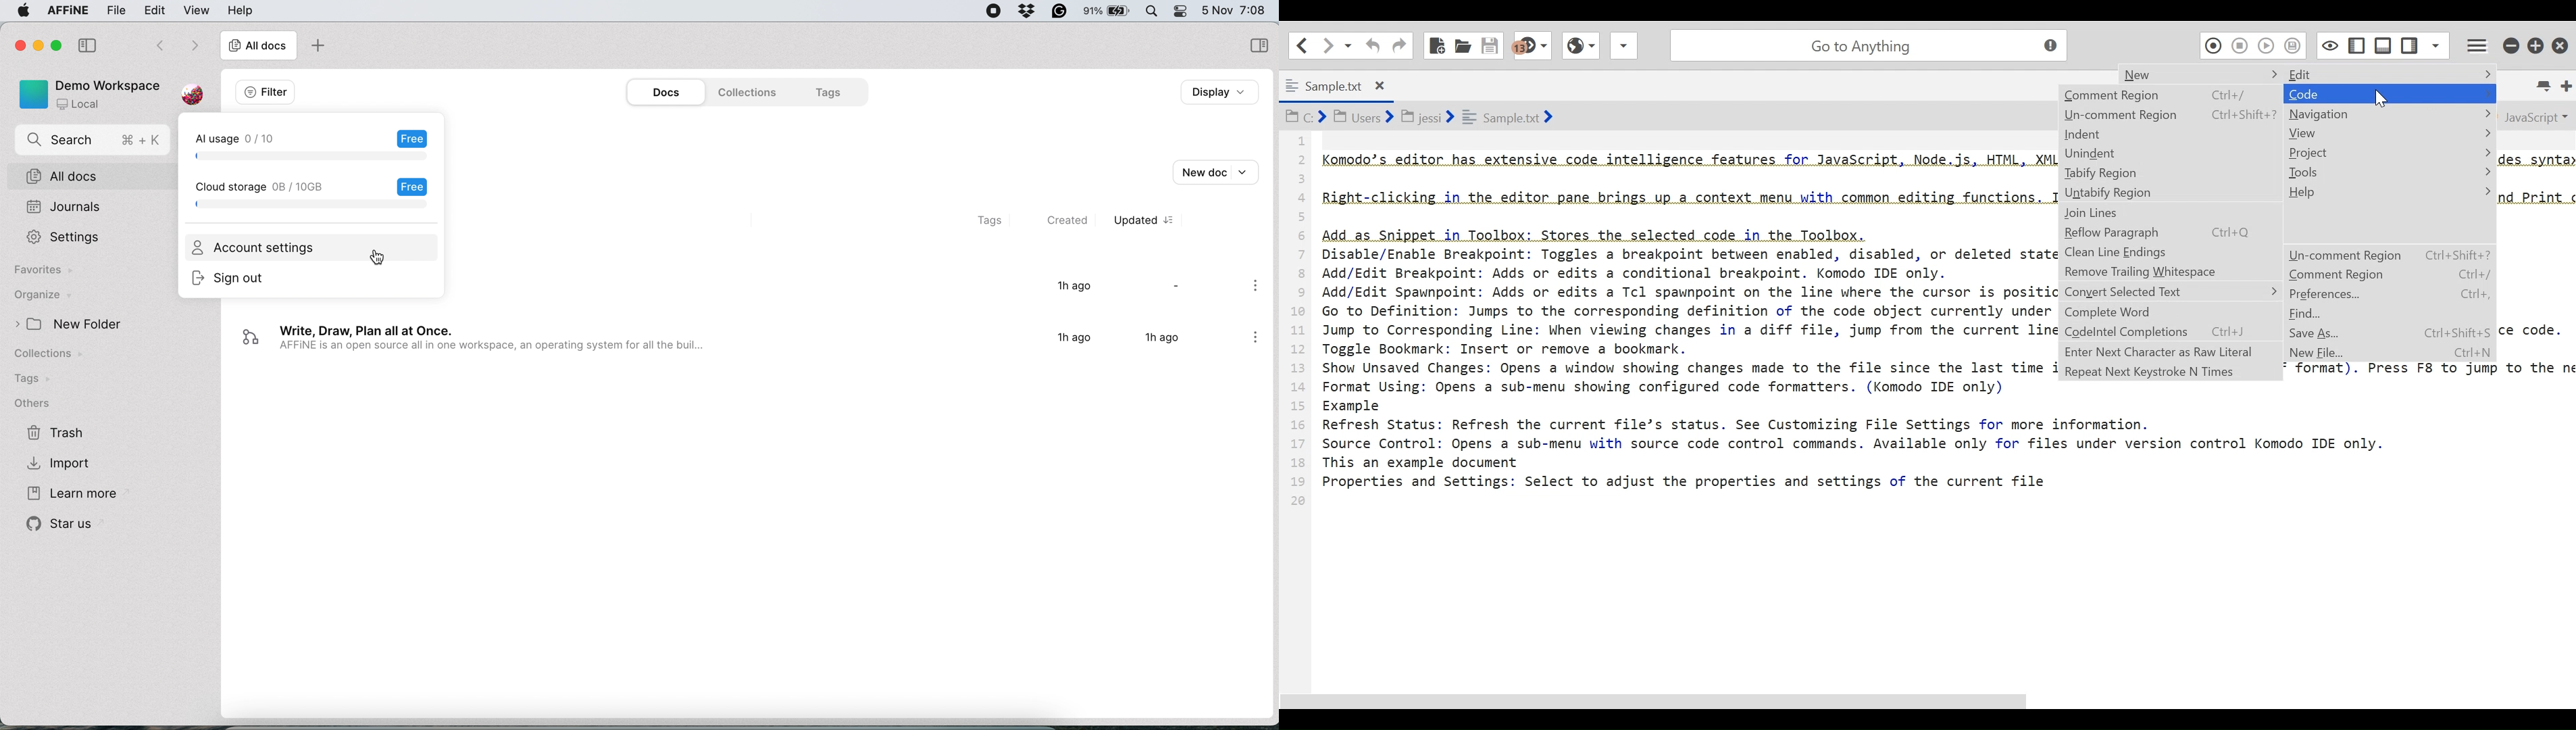  I want to click on Recent locations, so click(1348, 46).